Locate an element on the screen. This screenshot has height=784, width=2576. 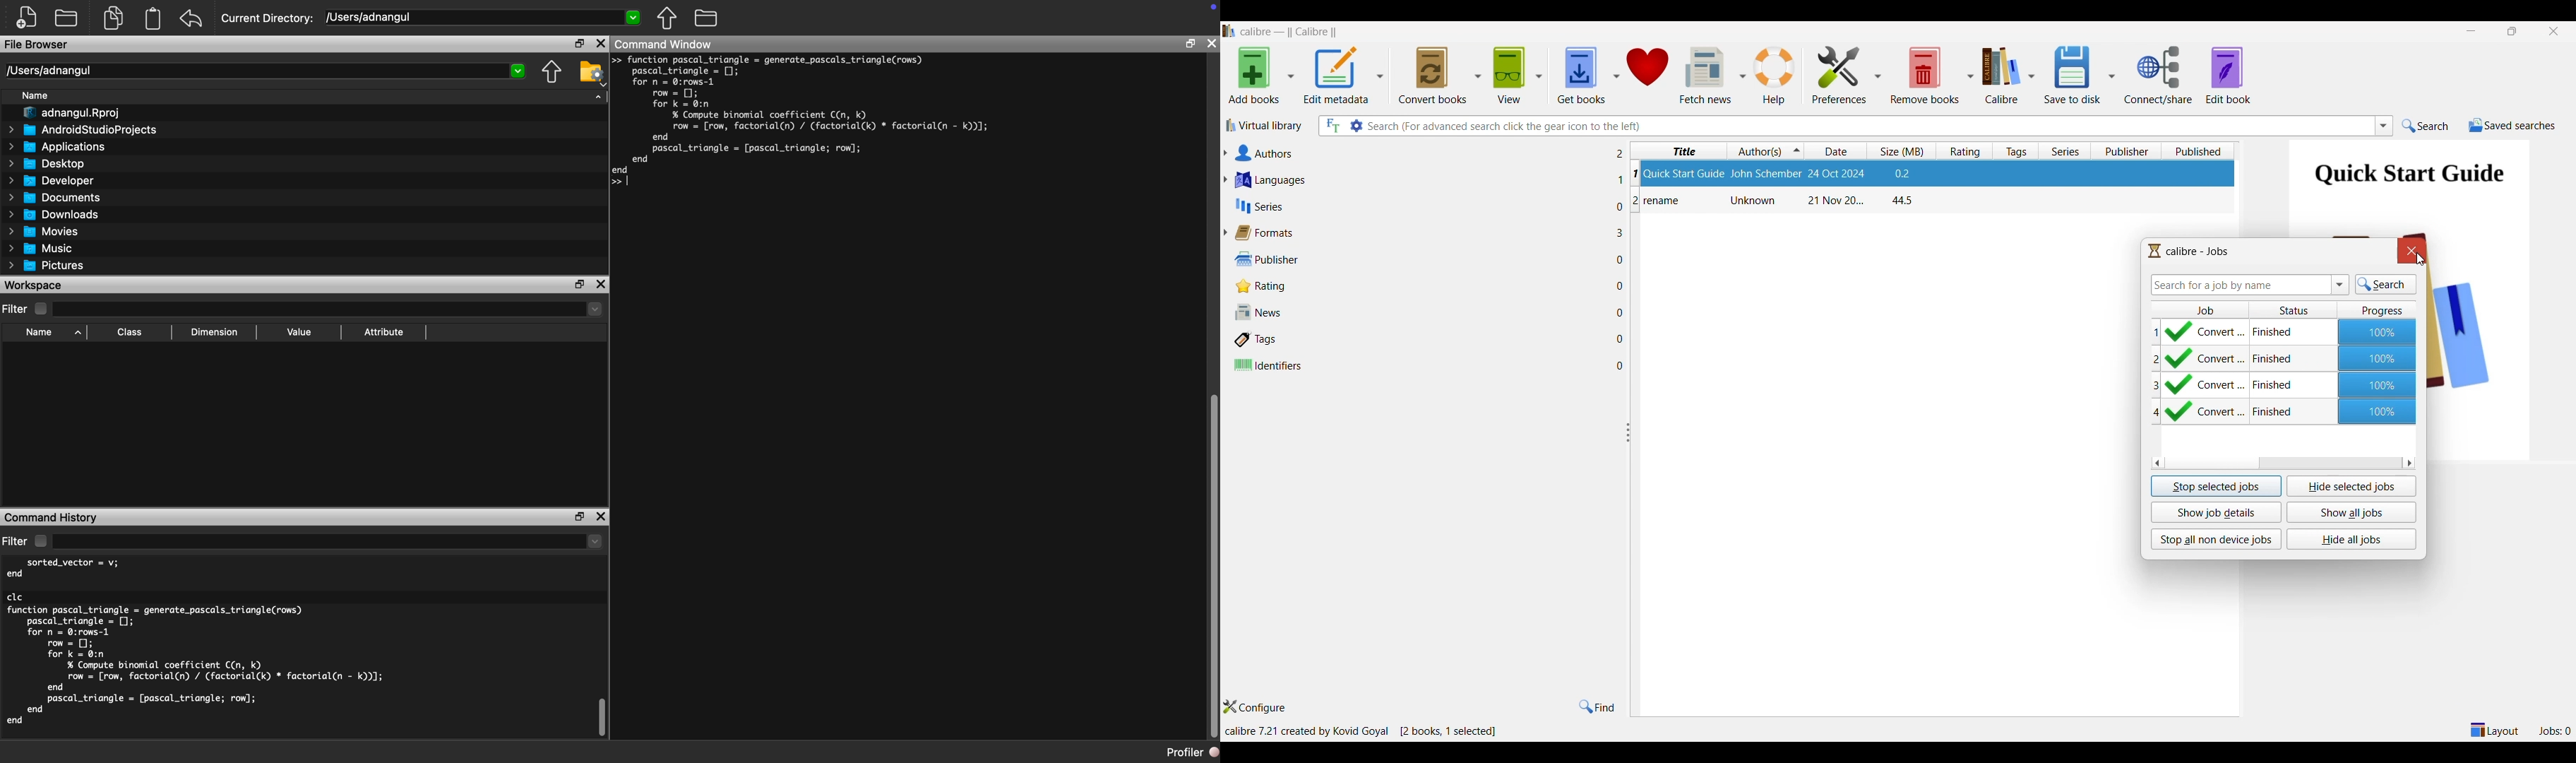
Save options is located at coordinates (2111, 76).